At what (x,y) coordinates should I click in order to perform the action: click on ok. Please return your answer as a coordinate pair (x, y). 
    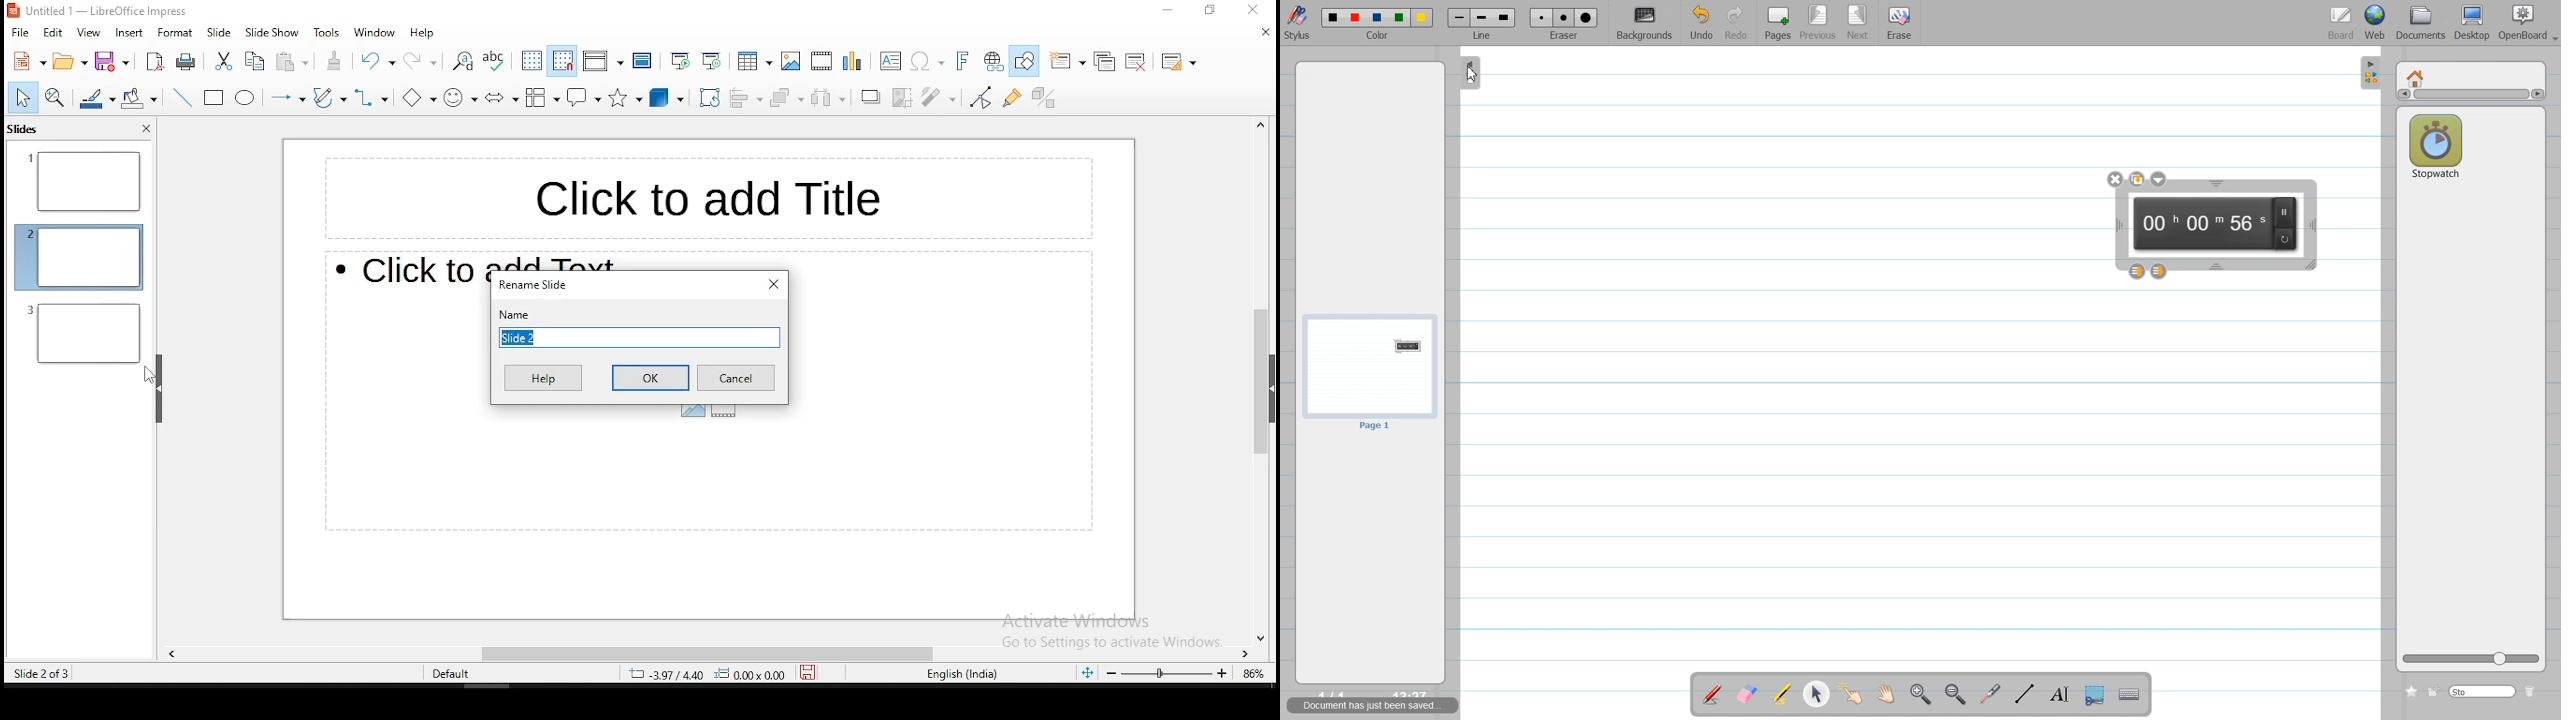
    Looking at the image, I should click on (650, 378).